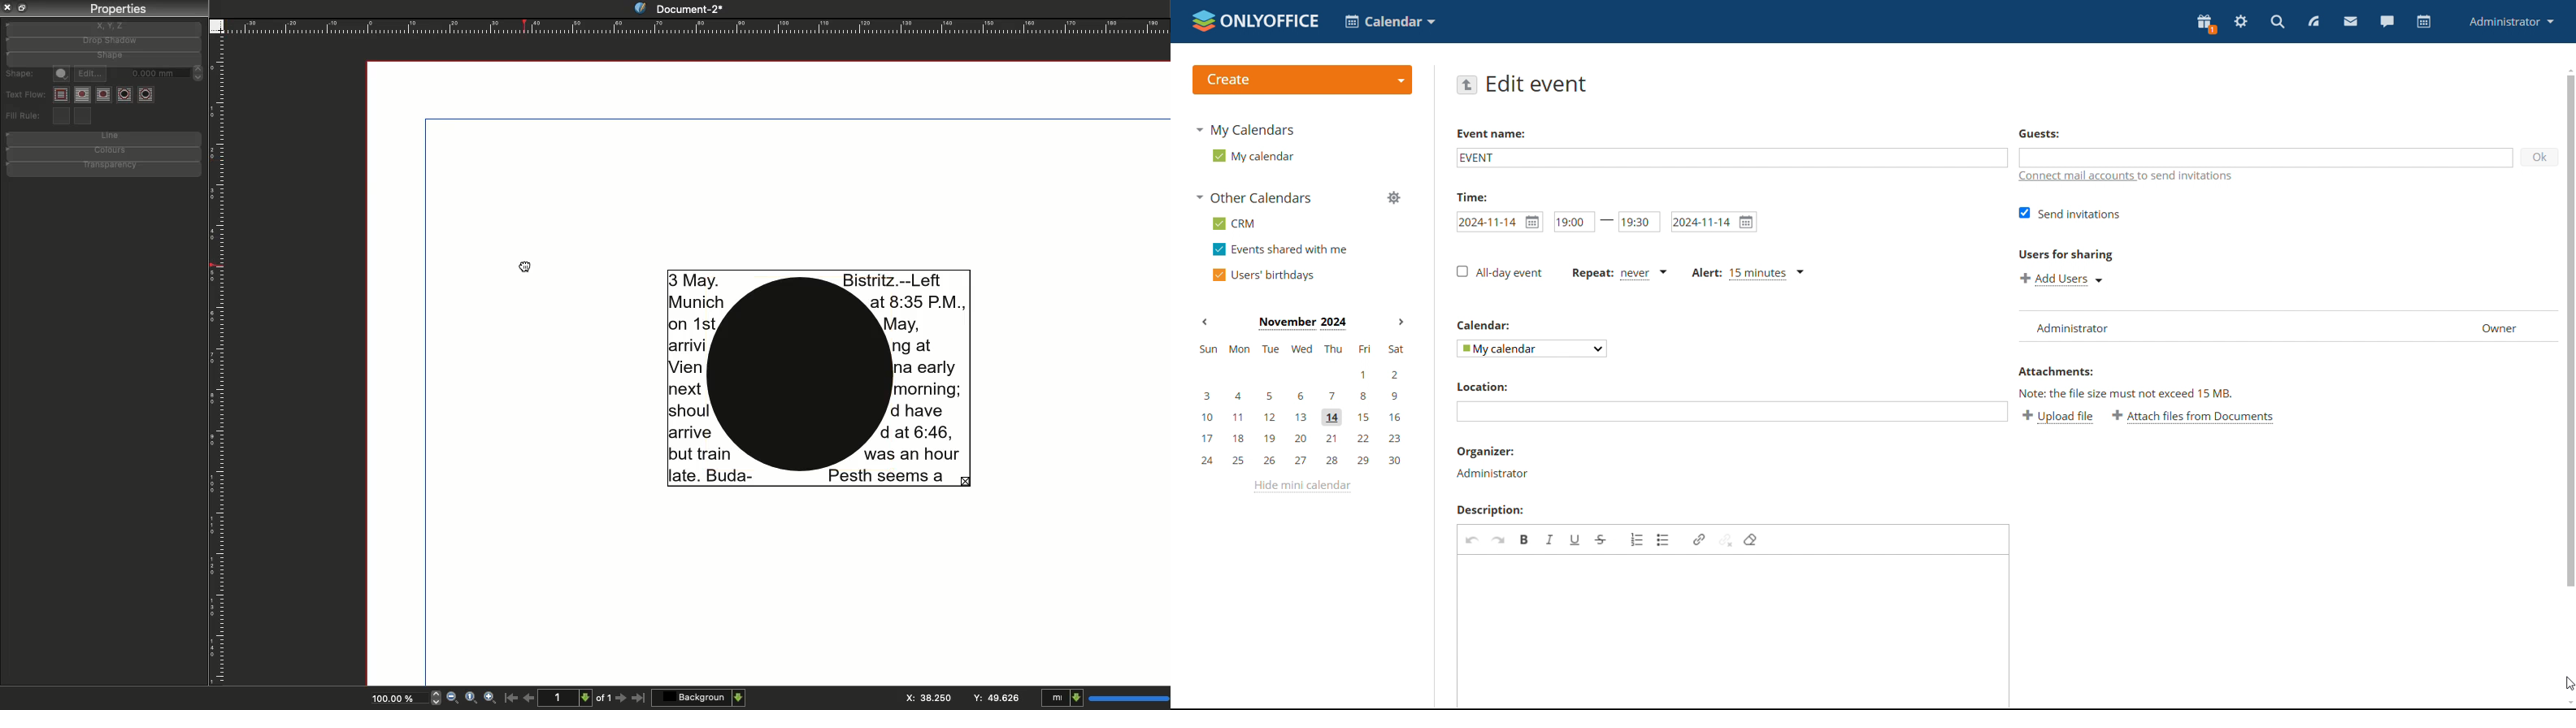 This screenshot has width=2576, height=728. Describe the element at coordinates (529, 696) in the screenshot. I see `Previous page` at that location.